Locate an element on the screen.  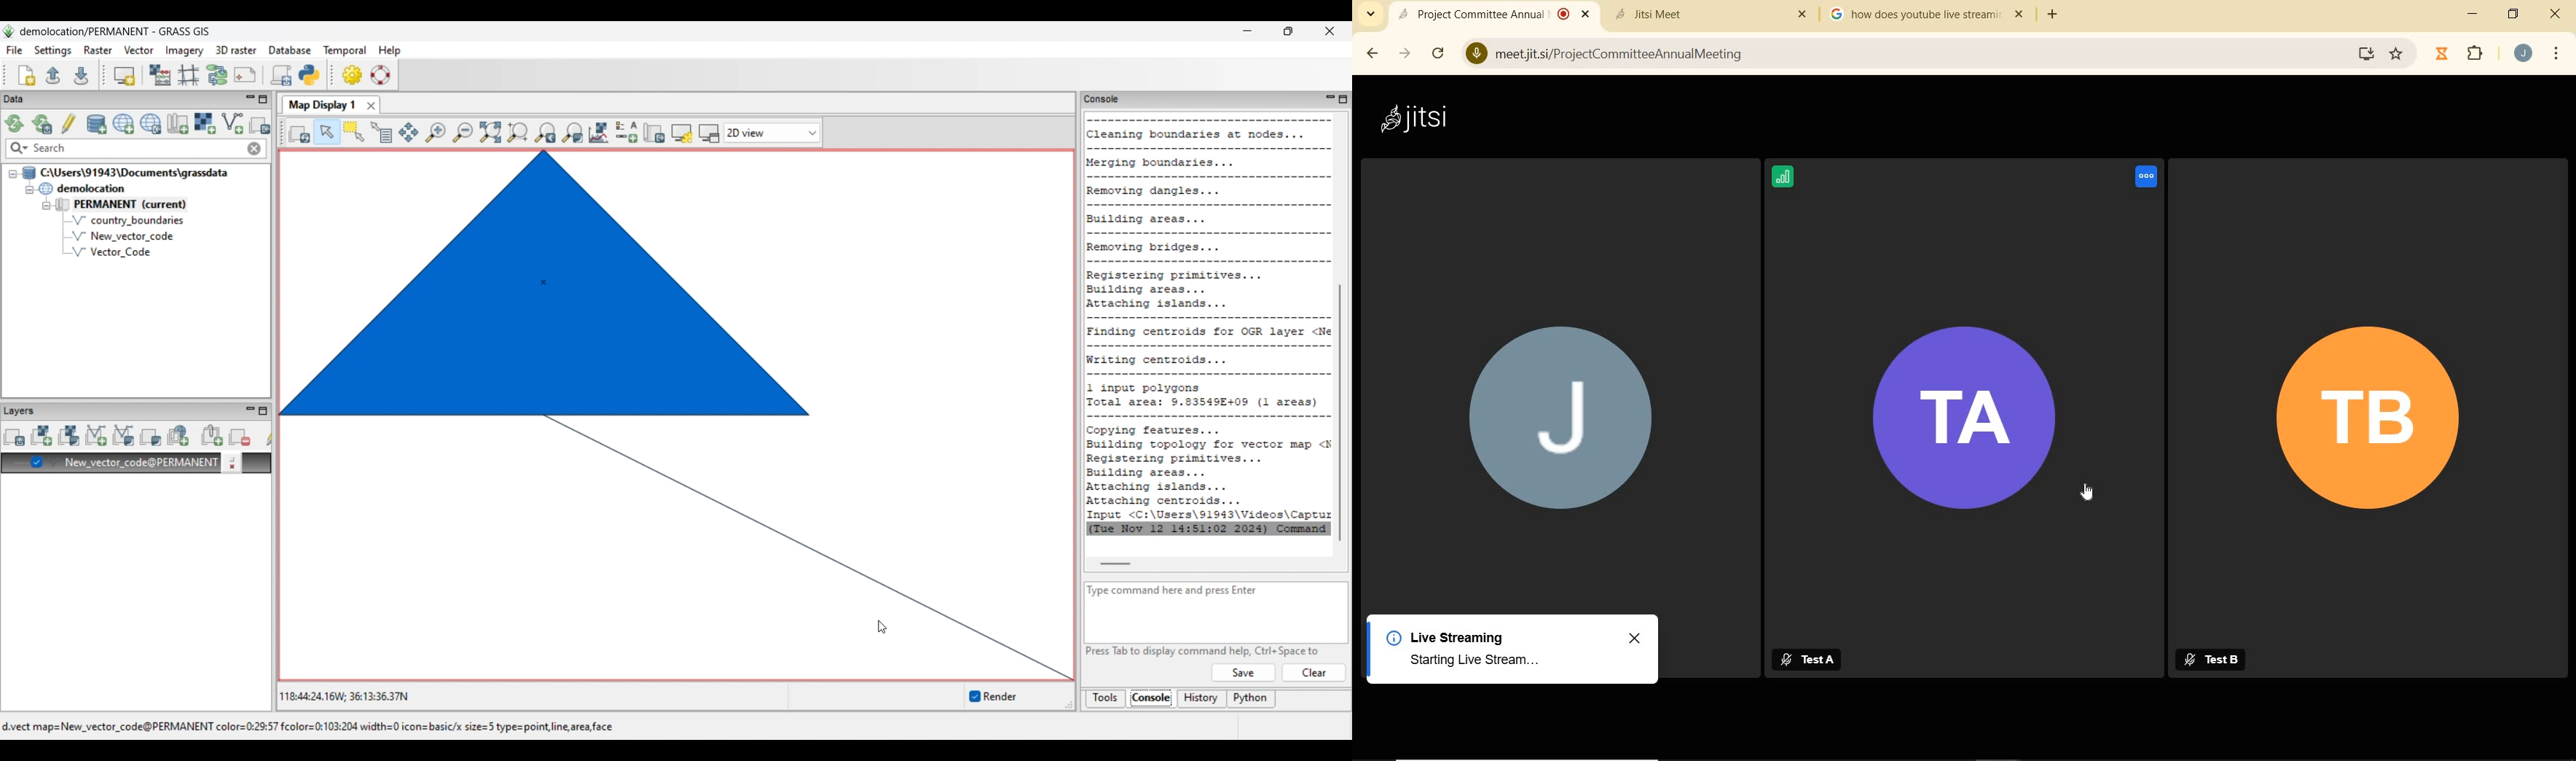
Analyze map is located at coordinates (599, 132).